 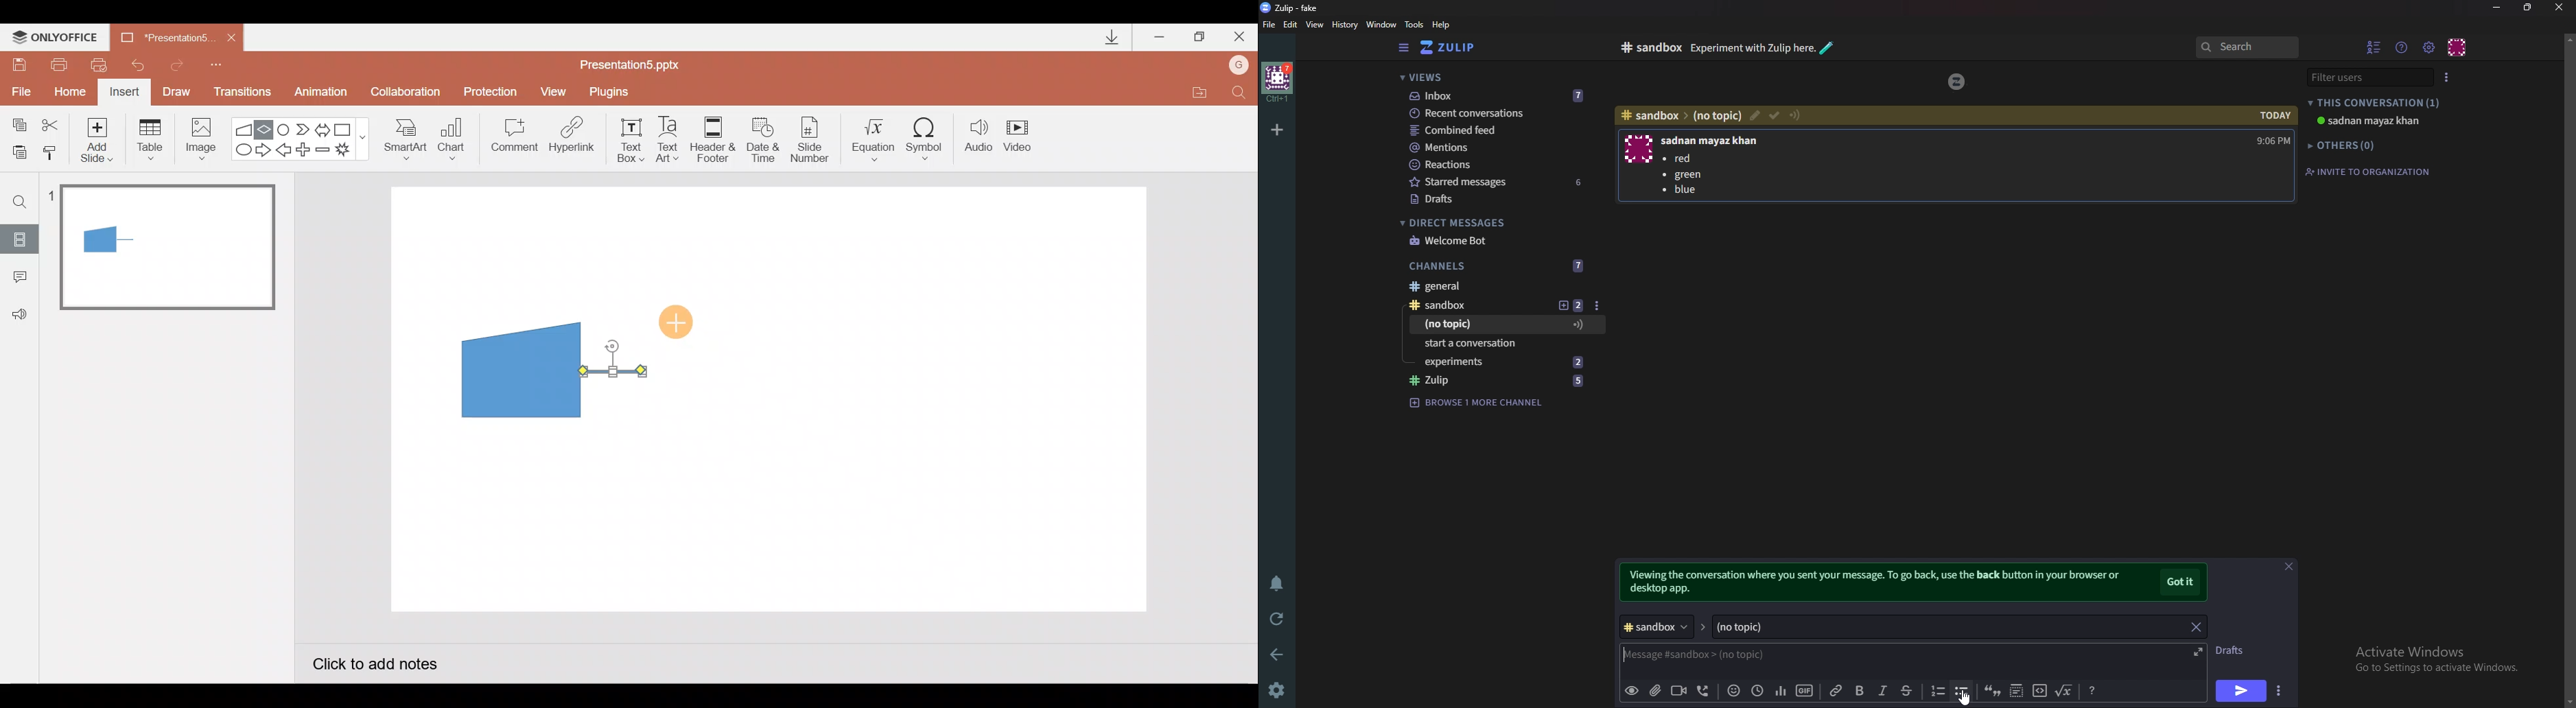 What do you see at coordinates (2367, 172) in the screenshot?
I see `invite to organization` at bounding box center [2367, 172].